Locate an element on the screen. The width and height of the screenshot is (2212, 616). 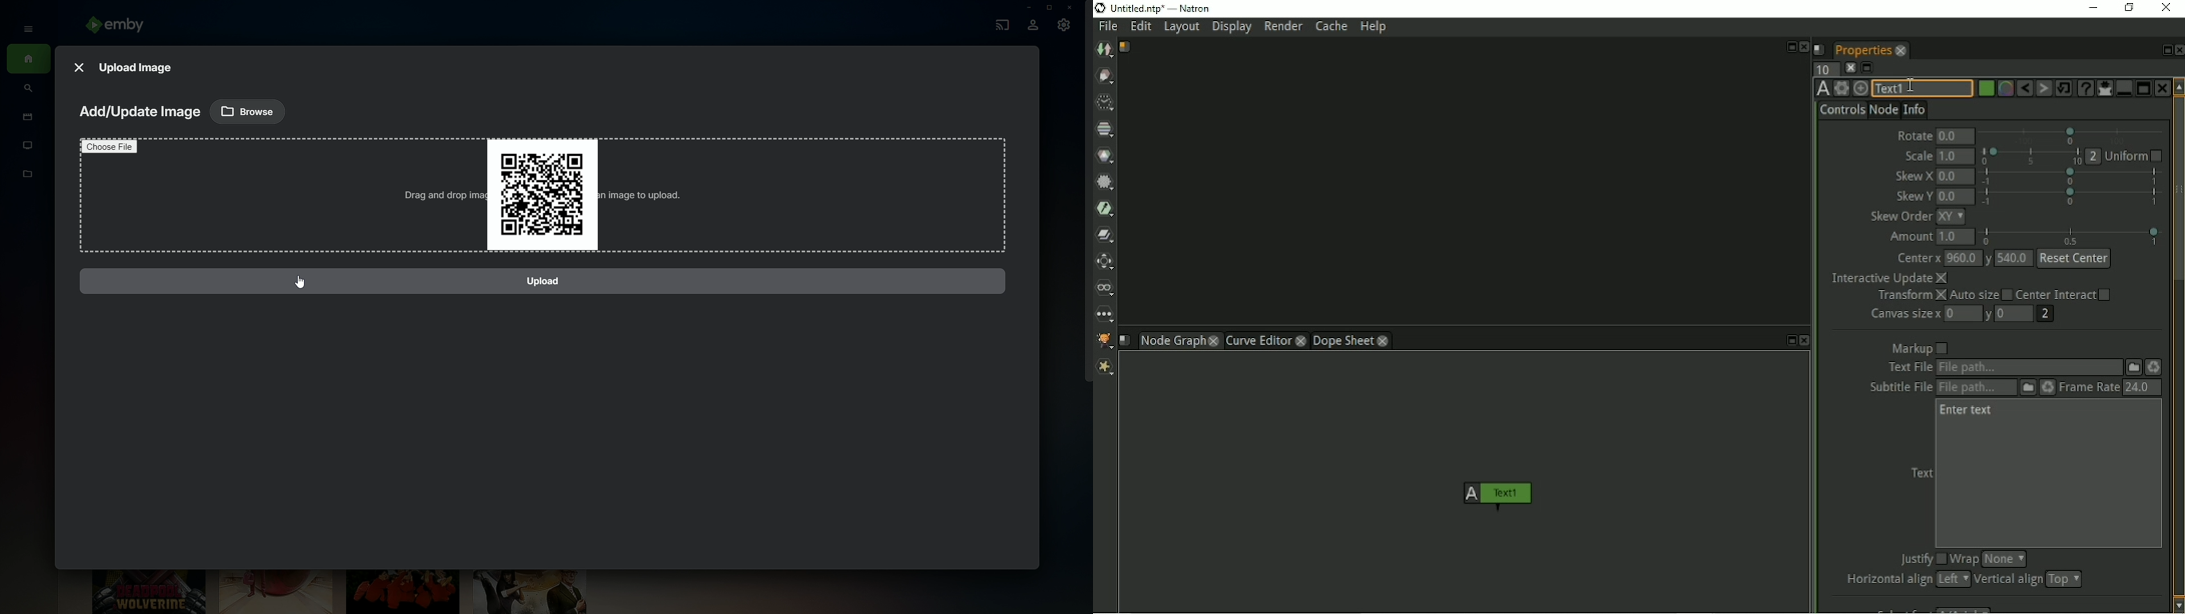
Float pane is located at coordinates (1789, 45).